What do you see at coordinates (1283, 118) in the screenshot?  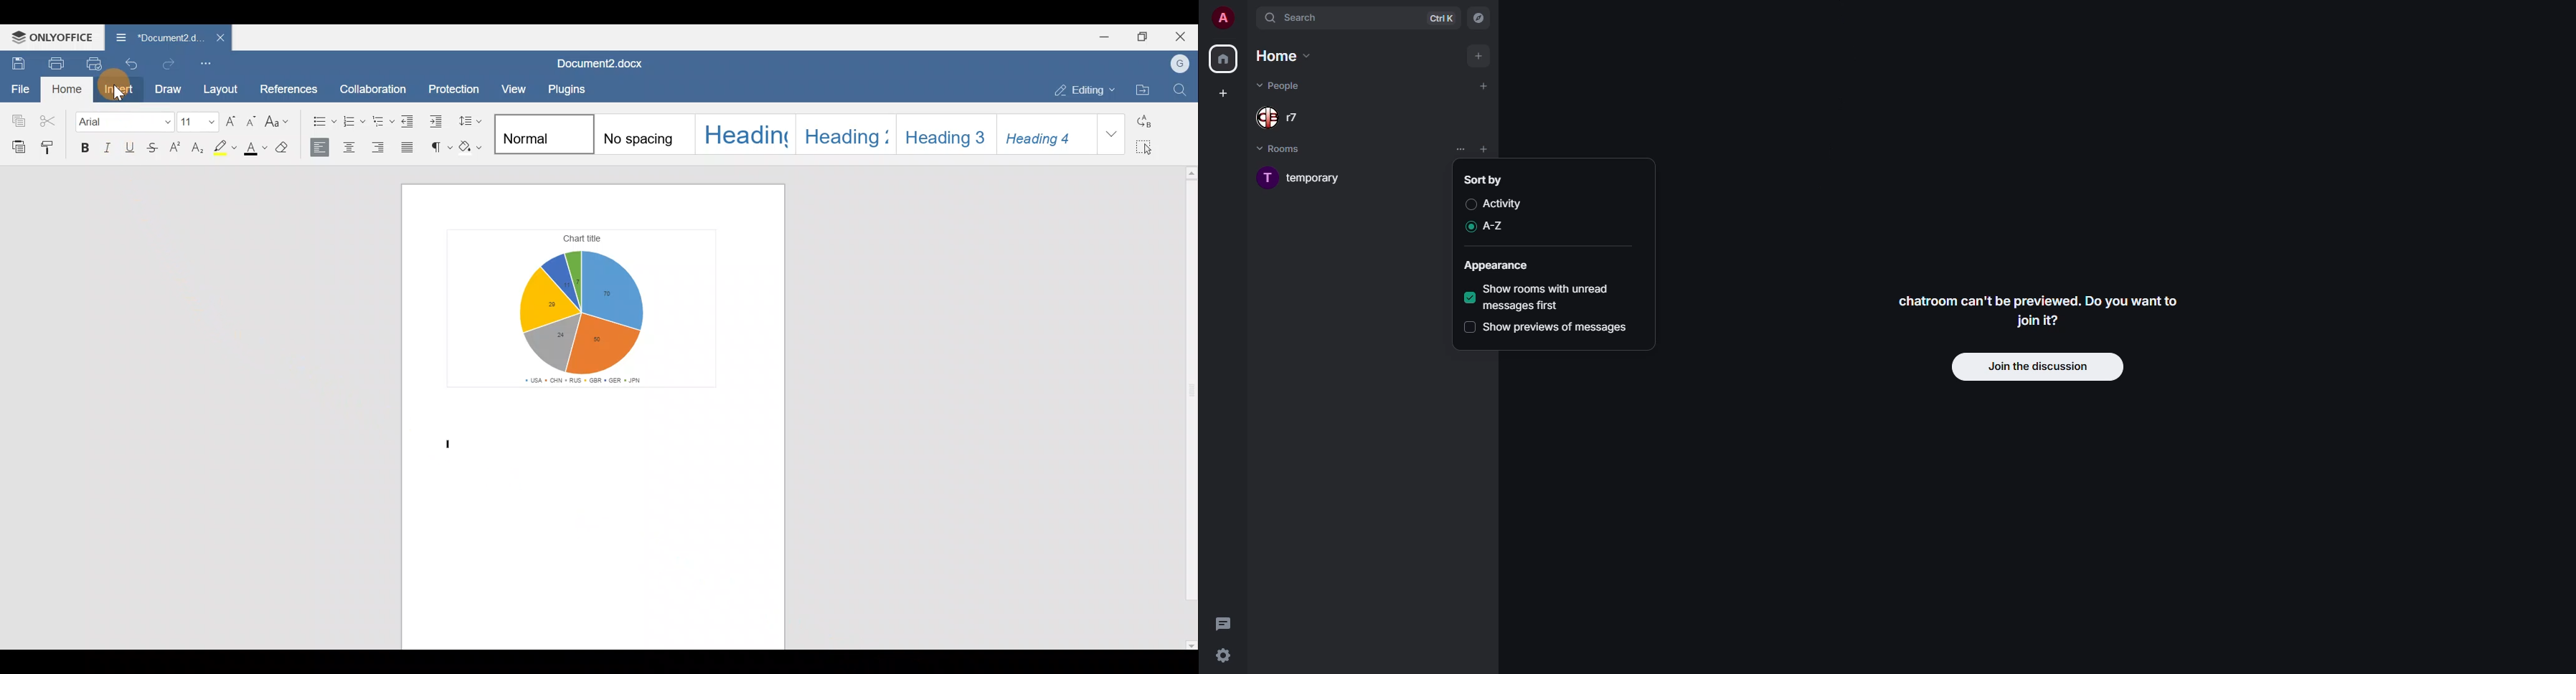 I see `people` at bounding box center [1283, 118].